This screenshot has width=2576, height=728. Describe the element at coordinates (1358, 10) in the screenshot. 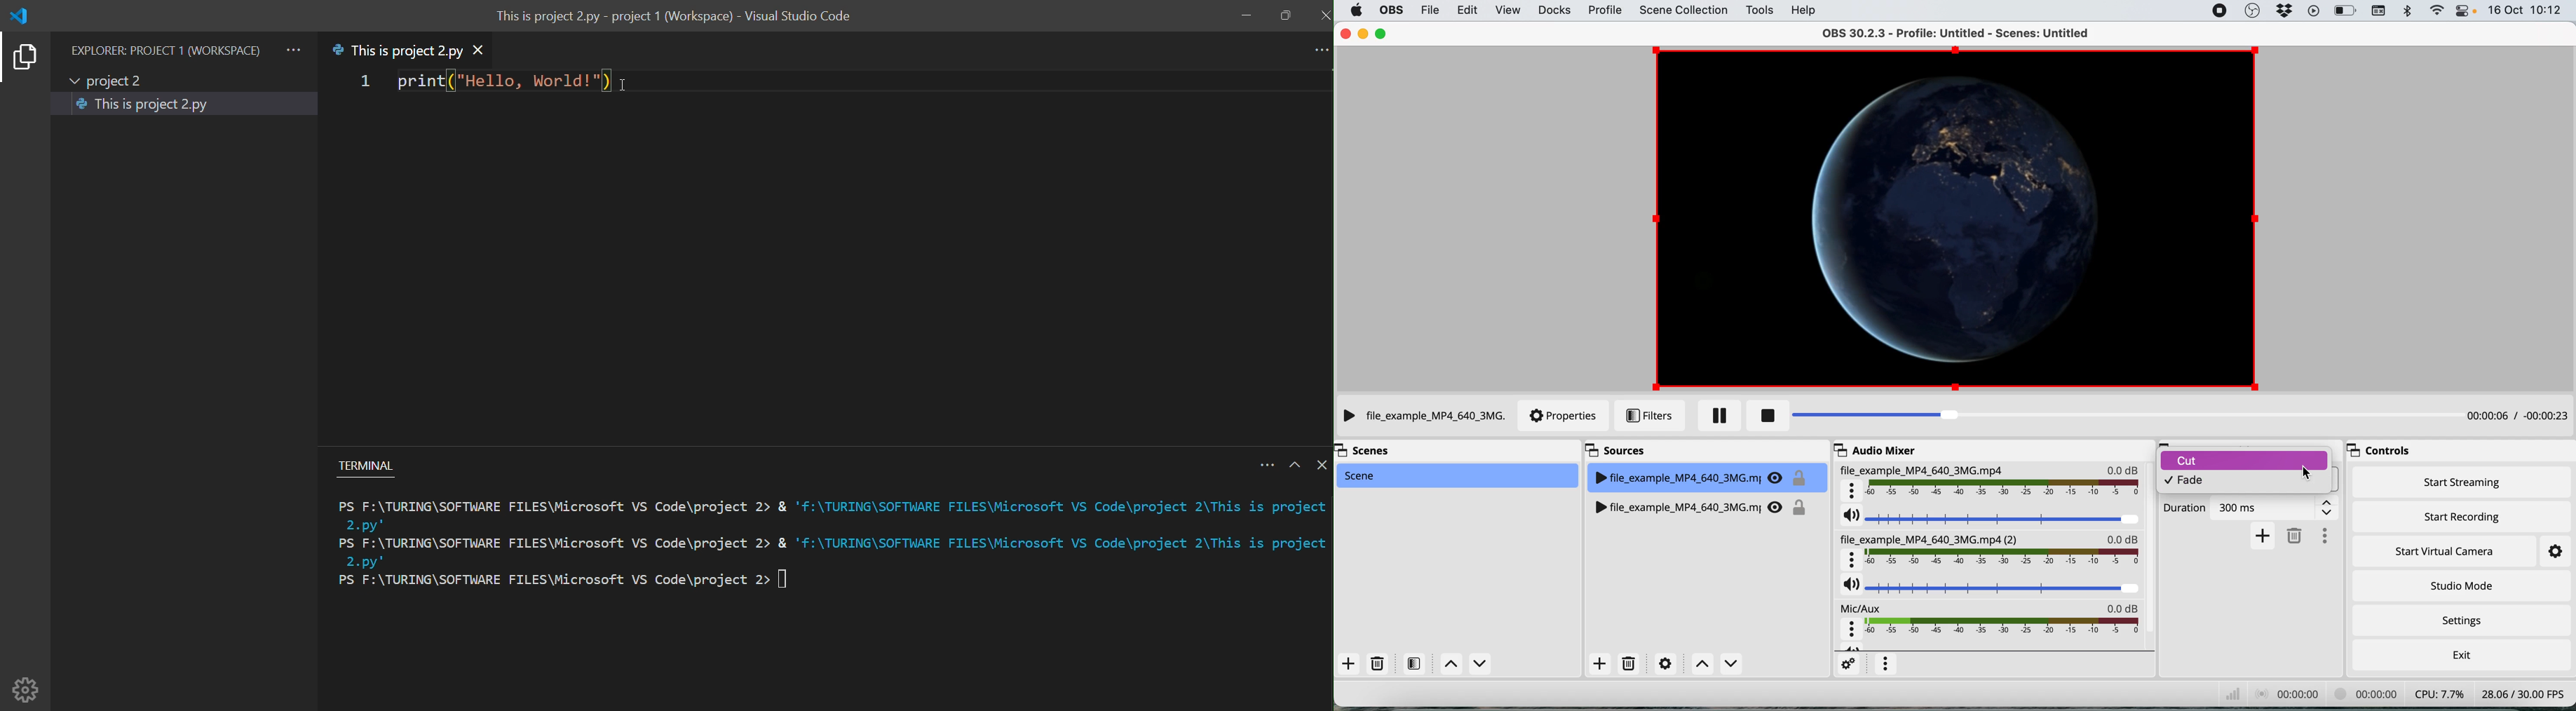

I see `system logo` at that location.